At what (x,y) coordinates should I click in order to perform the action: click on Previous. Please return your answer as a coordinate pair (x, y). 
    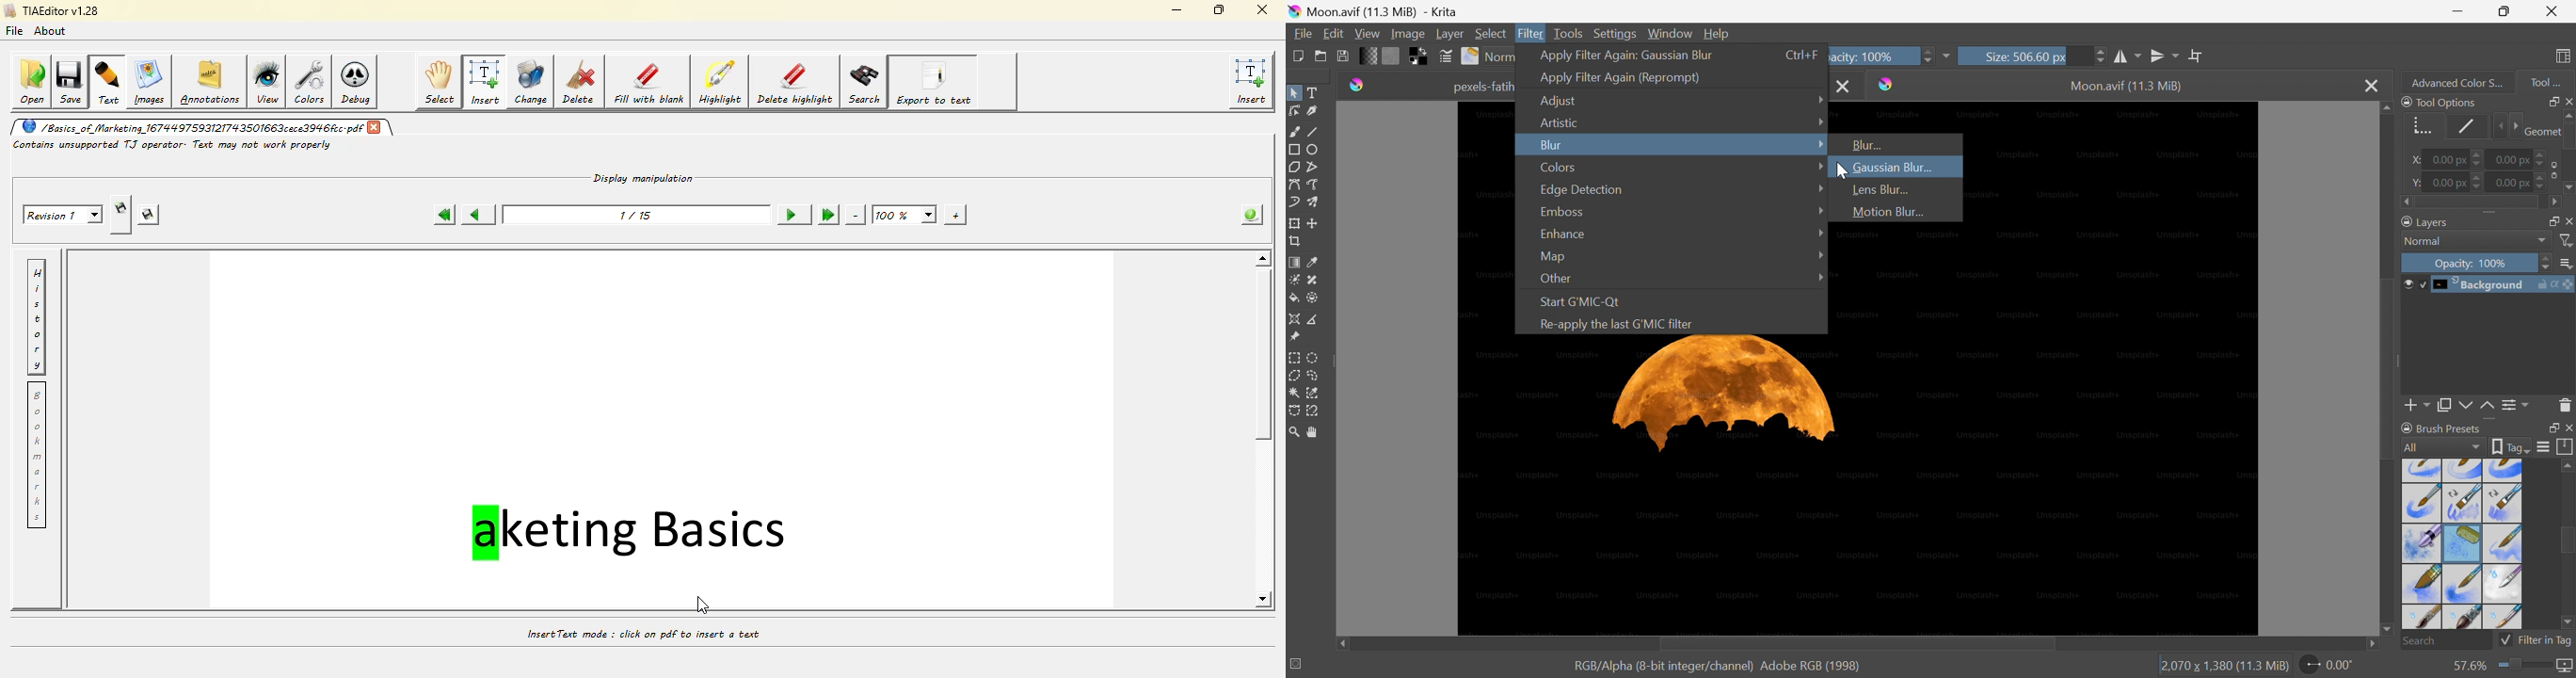
    Looking at the image, I should click on (2497, 126).